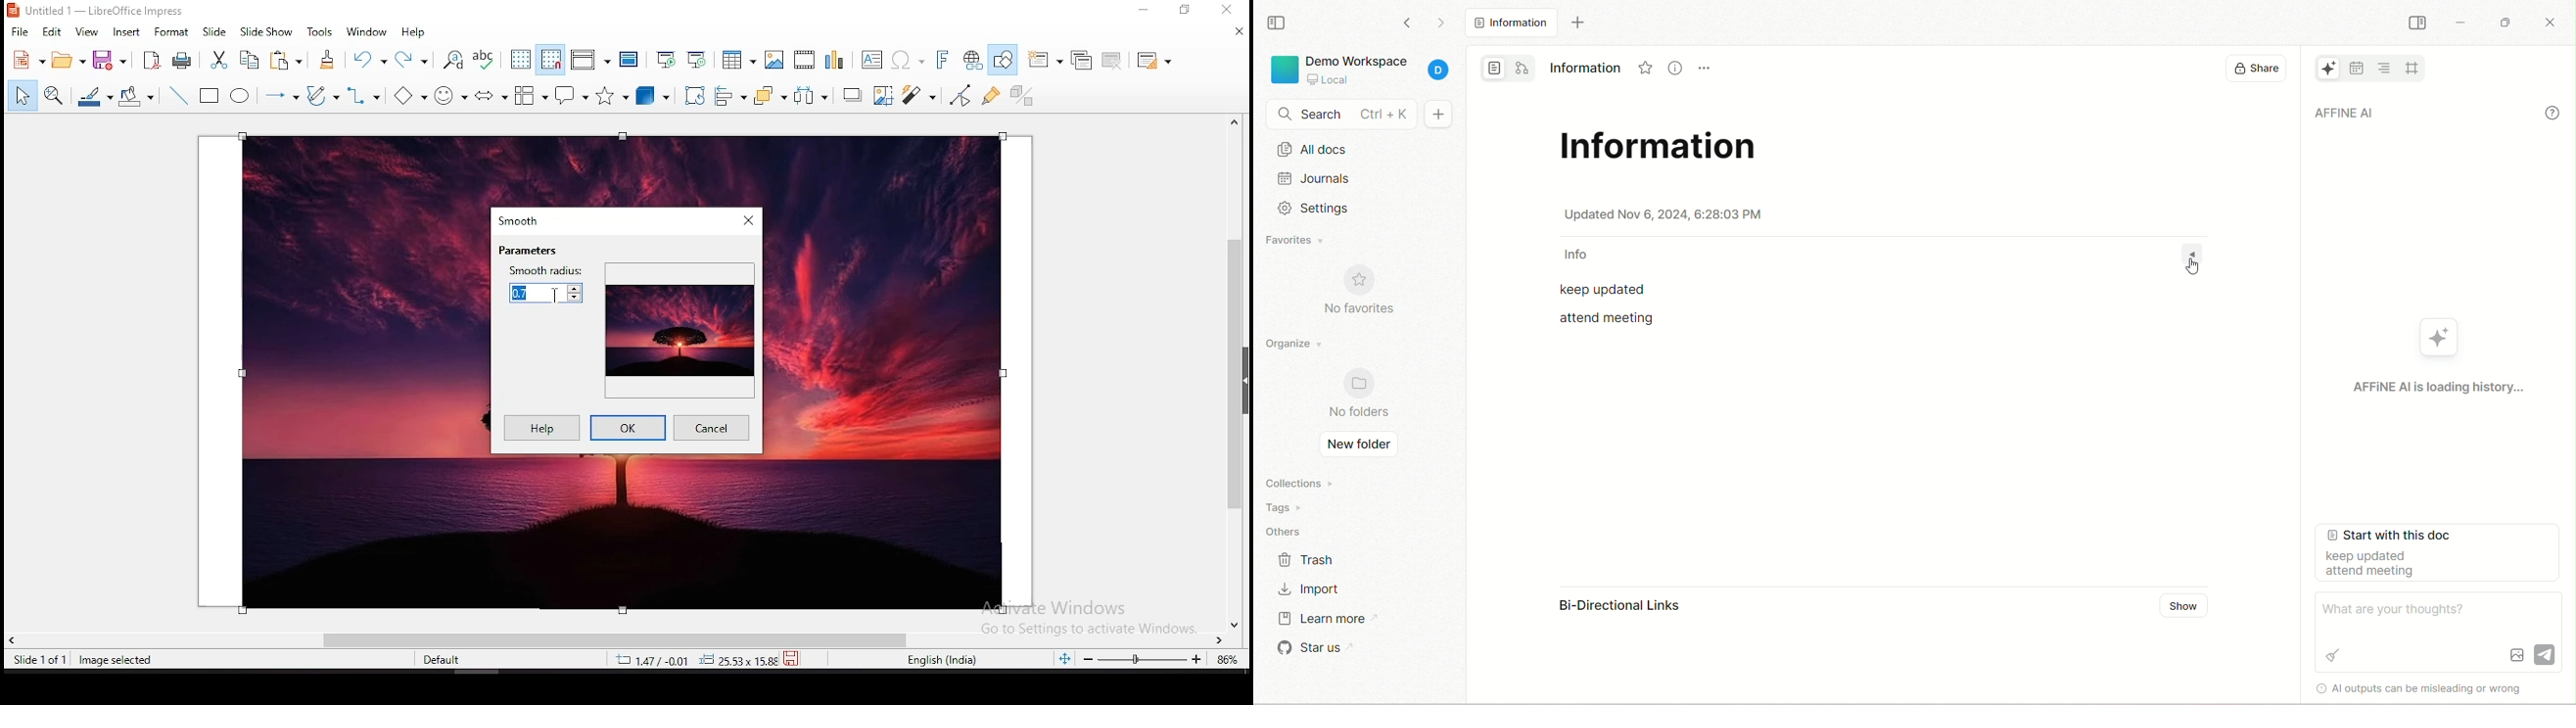 The image size is (2576, 728). Describe the element at coordinates (54, 32) in the screenshot. I see `edit` at that location.